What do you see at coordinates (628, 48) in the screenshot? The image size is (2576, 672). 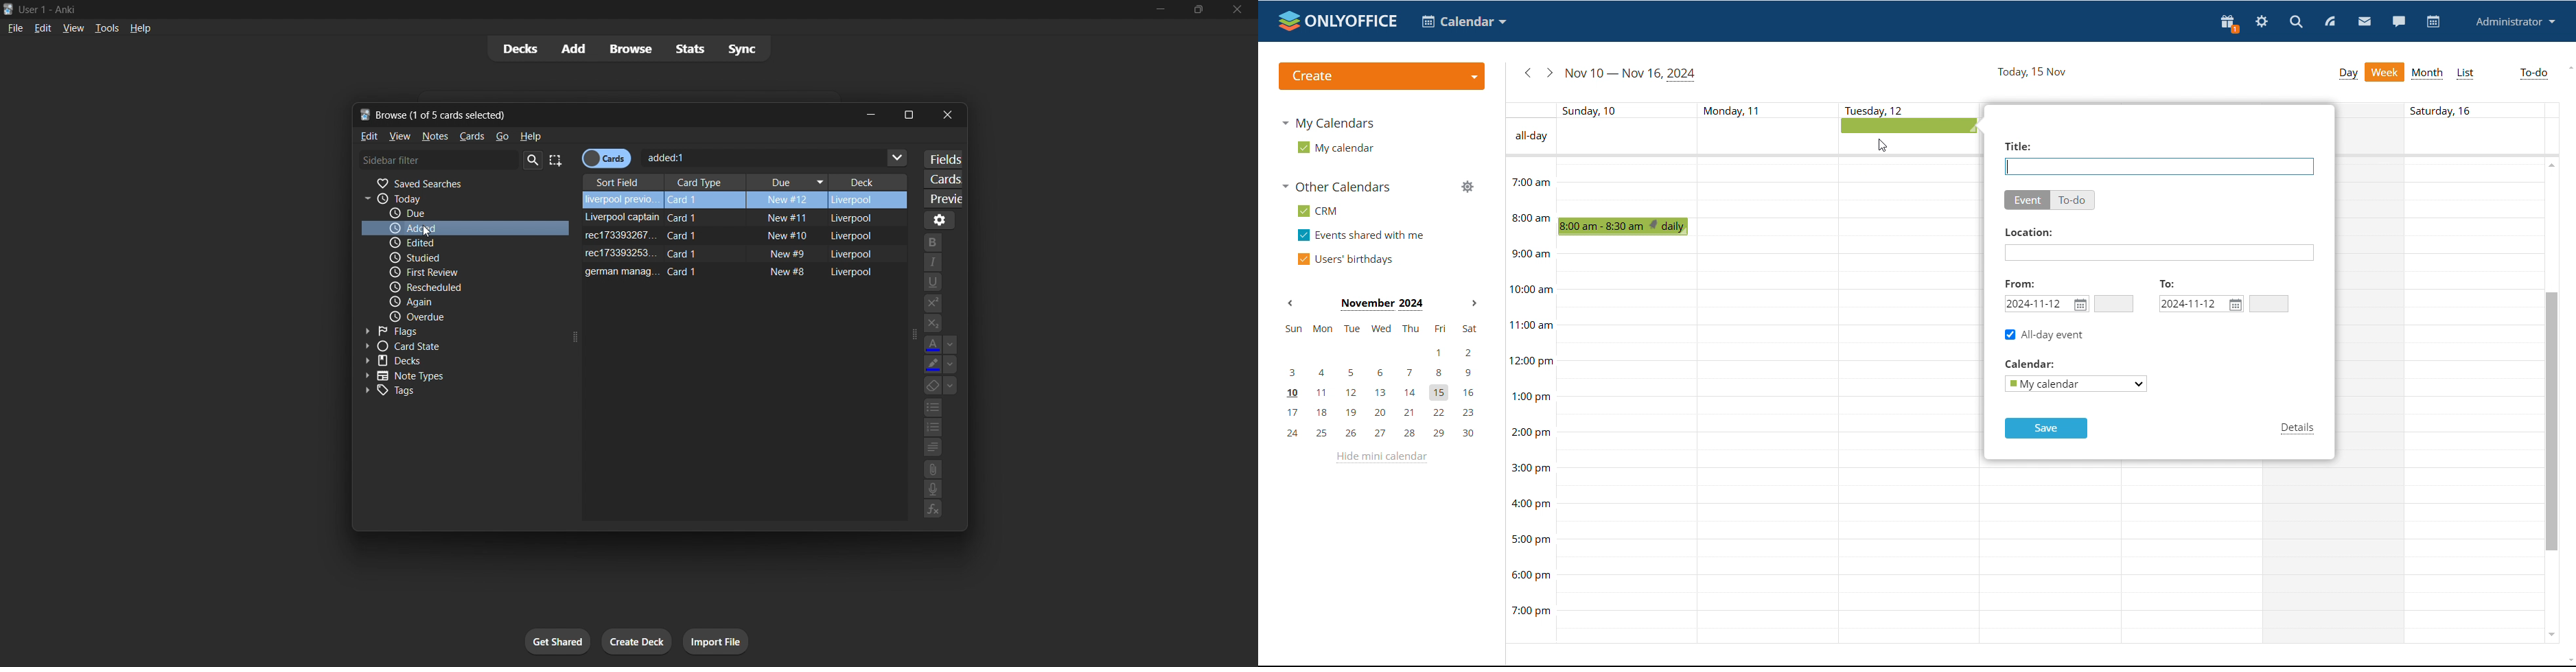 I see `browse` at bounding box center [628, 48].